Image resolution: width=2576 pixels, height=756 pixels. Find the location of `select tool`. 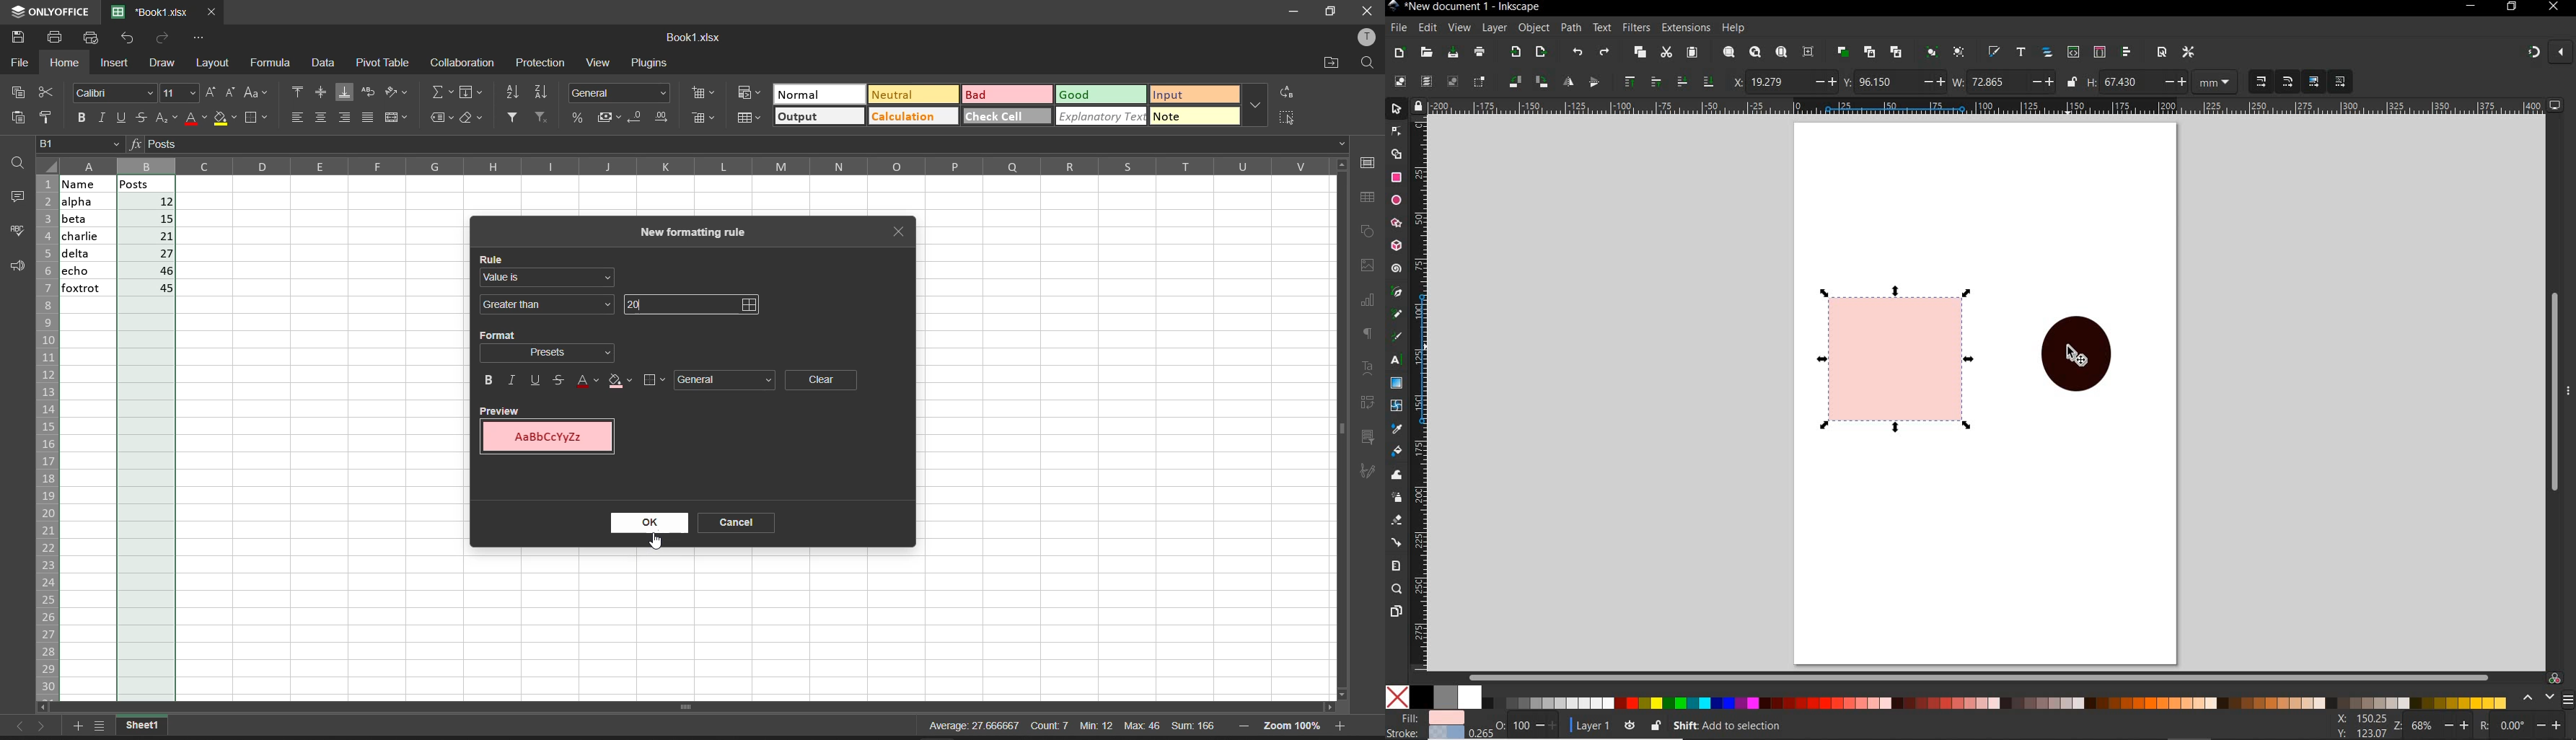

select tool is located at coordinates (1397, 108).